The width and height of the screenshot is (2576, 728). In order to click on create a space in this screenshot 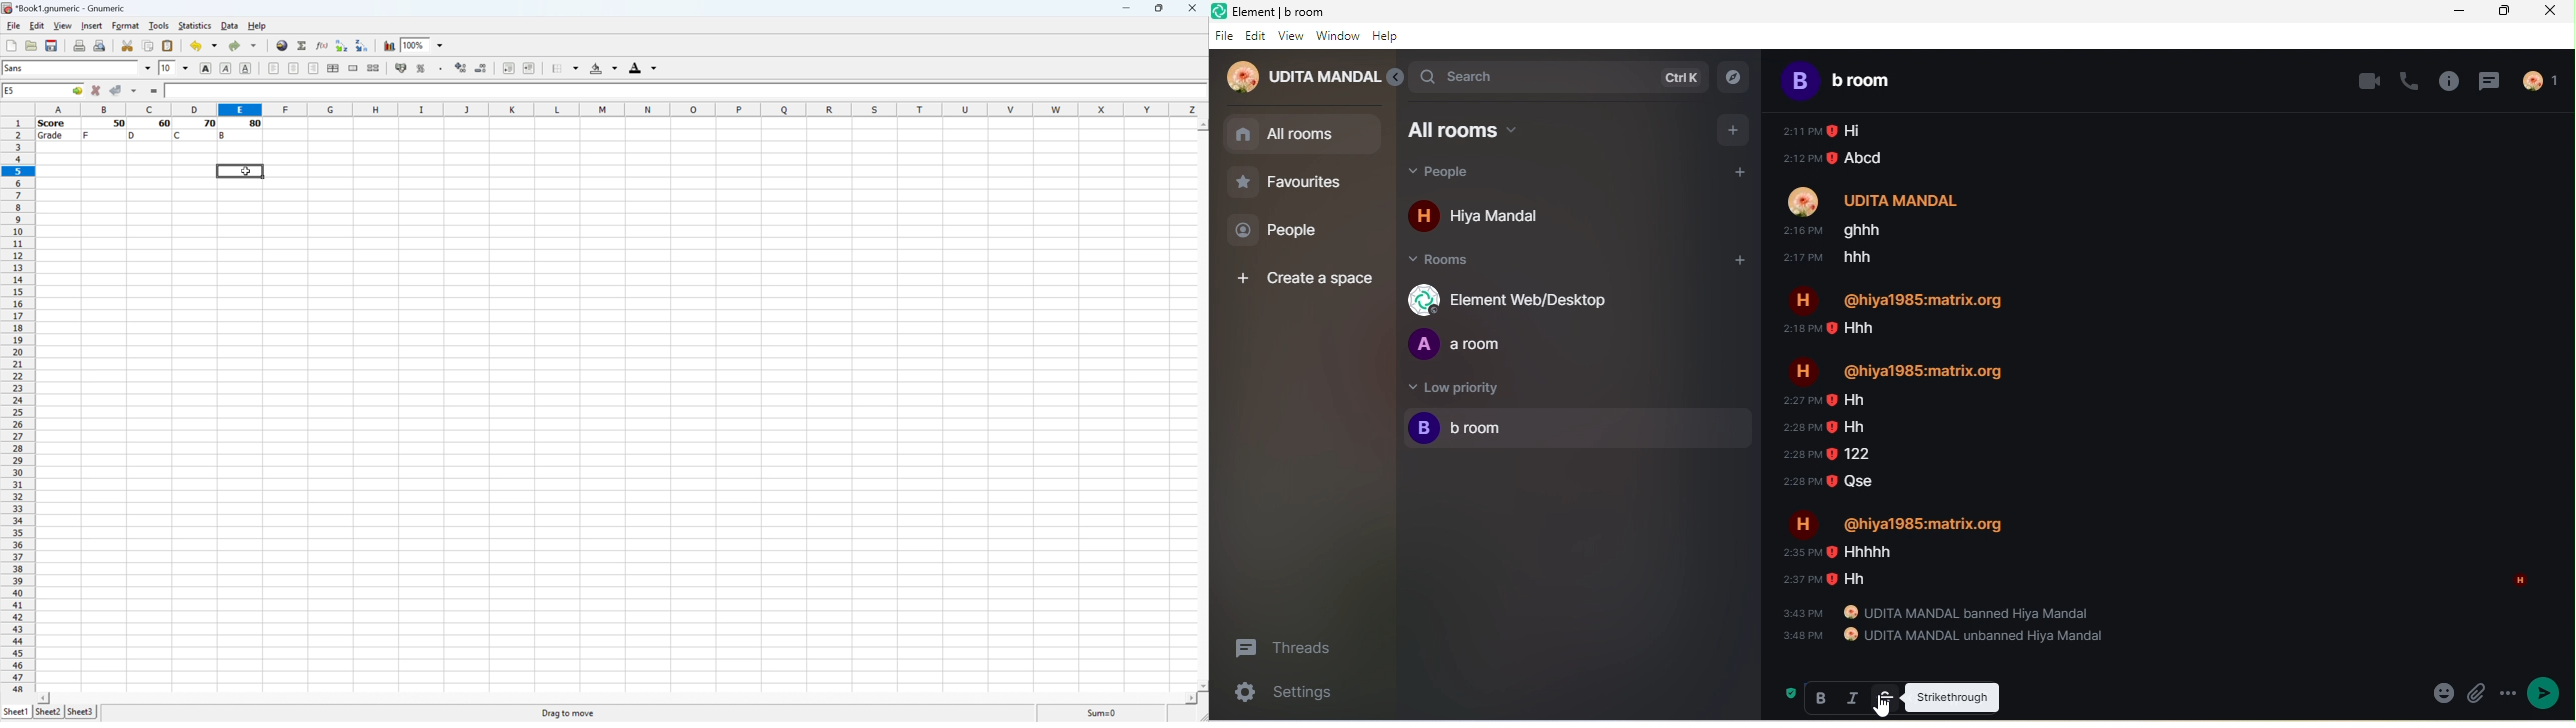, I will do `click(1309, 279)`.